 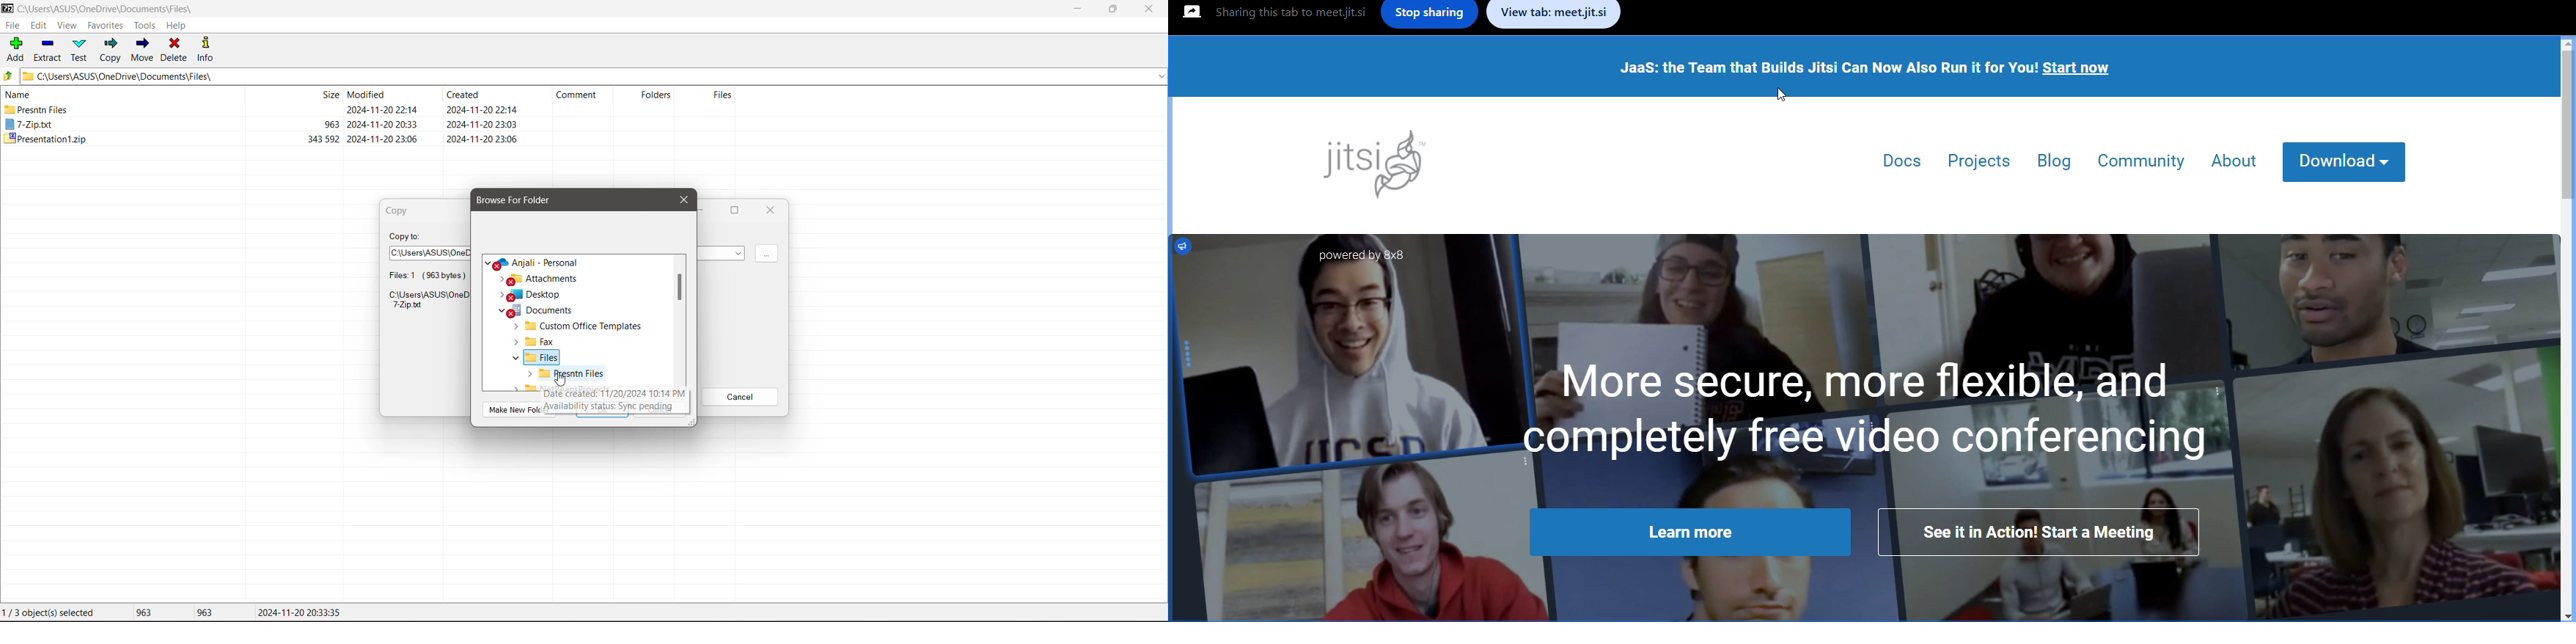 What do you see at coordinates (385, 117) in the screenshot?
I see `File Modified Date` at bounding box center [385, 117].